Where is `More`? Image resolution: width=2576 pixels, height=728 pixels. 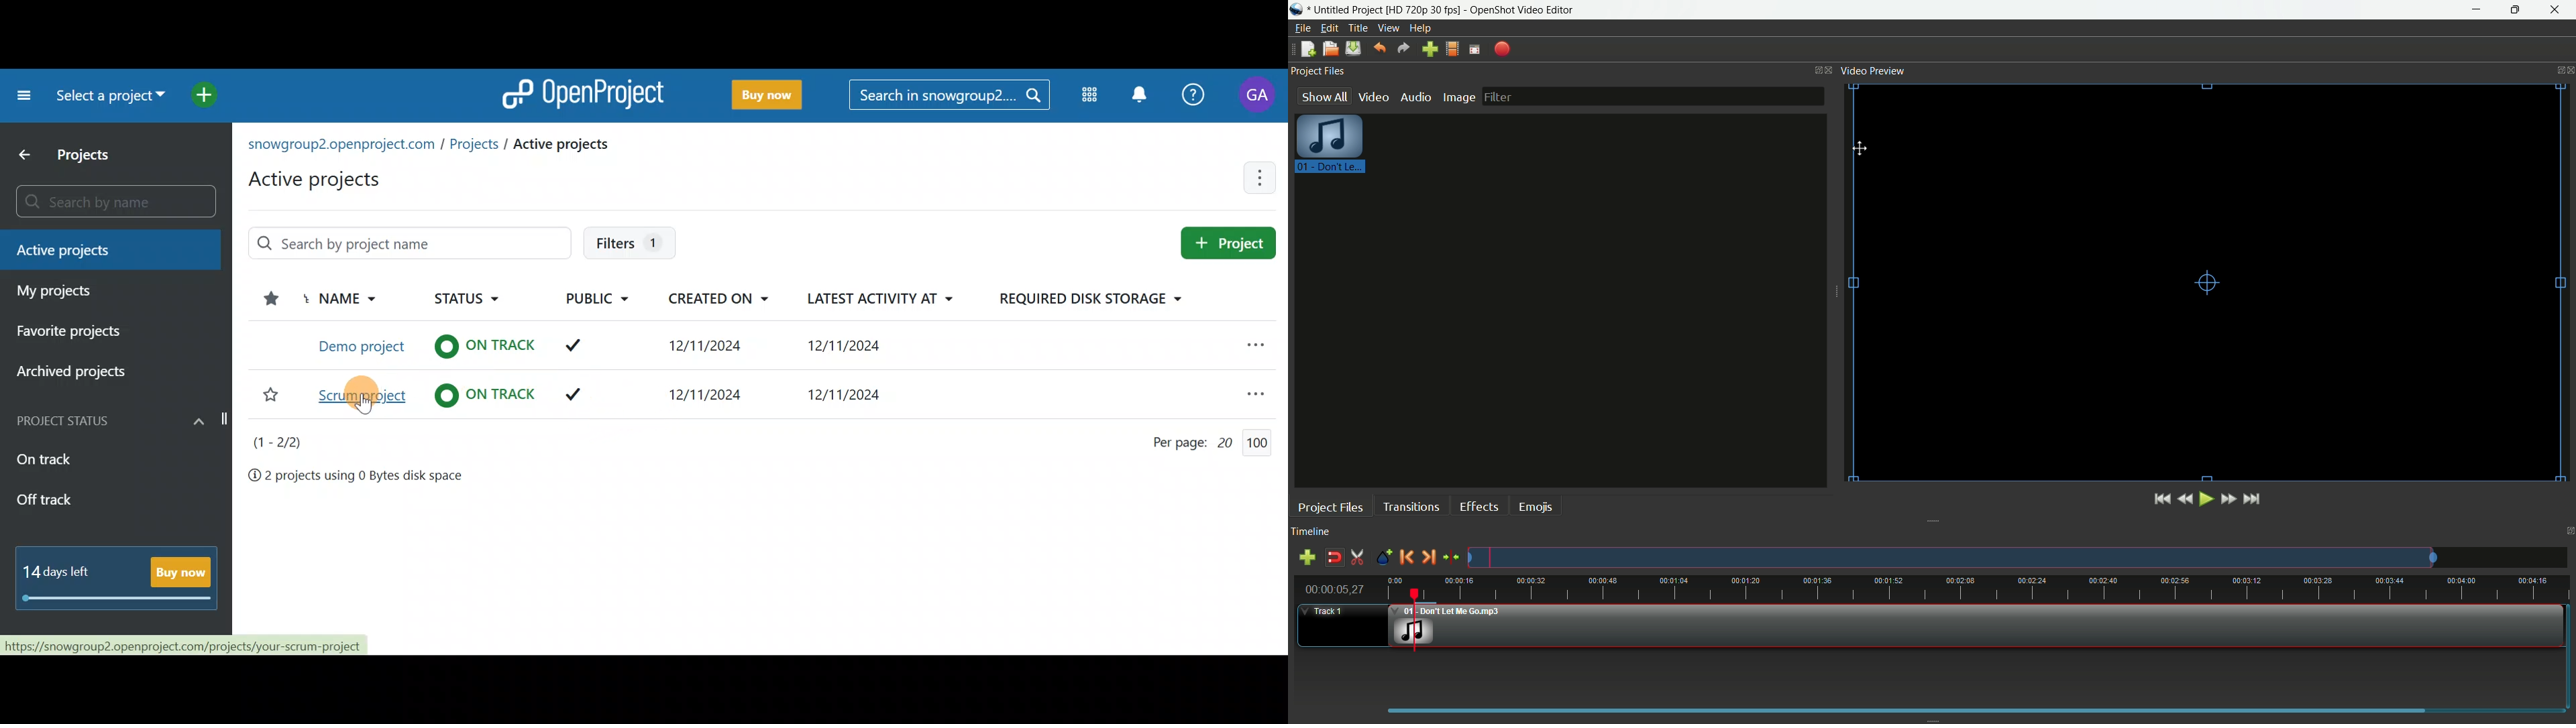
More is located at coordinates (1263, 180).